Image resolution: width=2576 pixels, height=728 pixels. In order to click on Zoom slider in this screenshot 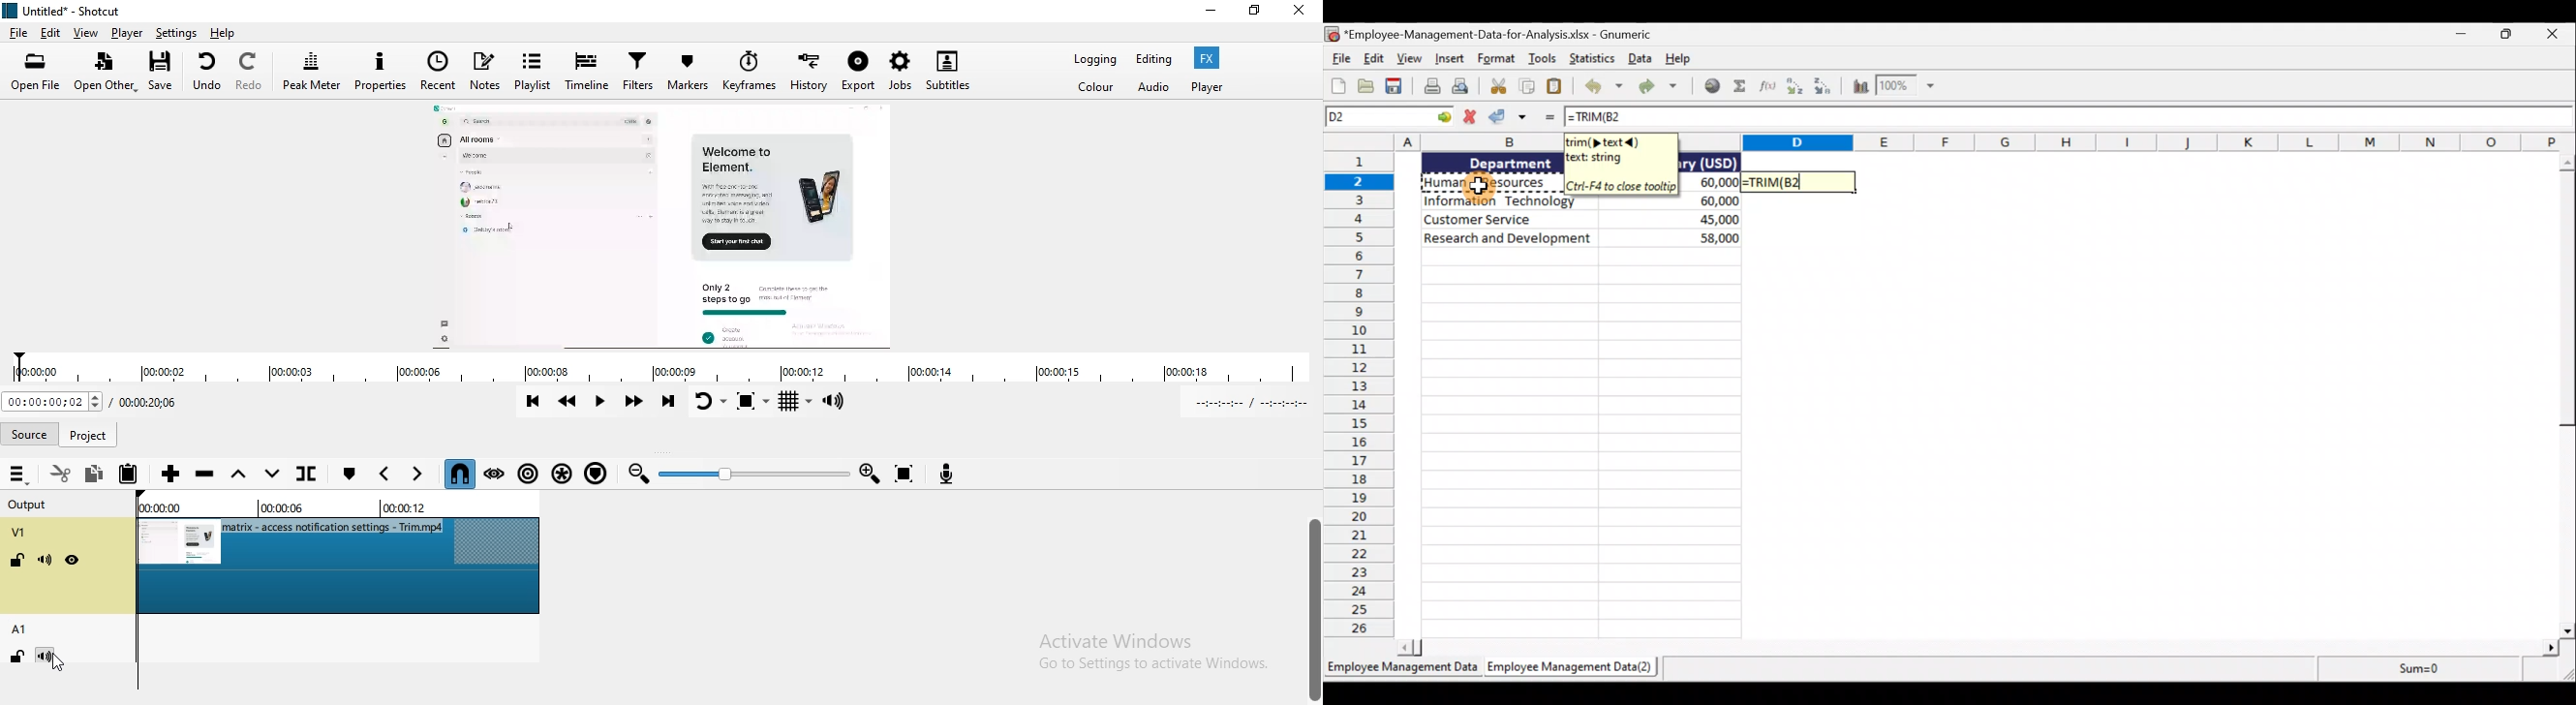, I will do `click(753, 473)`.